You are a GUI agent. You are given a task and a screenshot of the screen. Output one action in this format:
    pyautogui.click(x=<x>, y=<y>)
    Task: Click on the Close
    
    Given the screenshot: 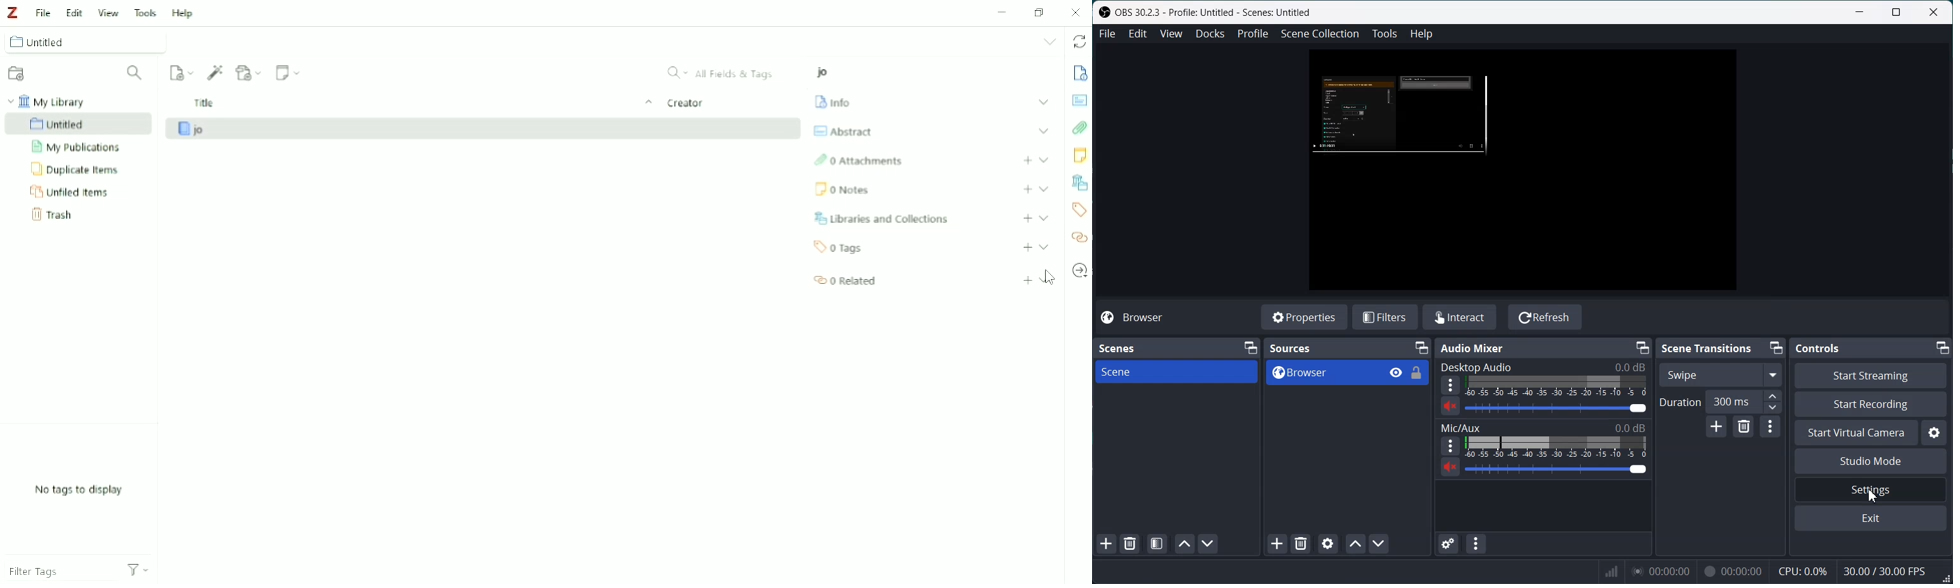 What is the action you would take?
    pyautogui.click(x=1074, y=11)
    